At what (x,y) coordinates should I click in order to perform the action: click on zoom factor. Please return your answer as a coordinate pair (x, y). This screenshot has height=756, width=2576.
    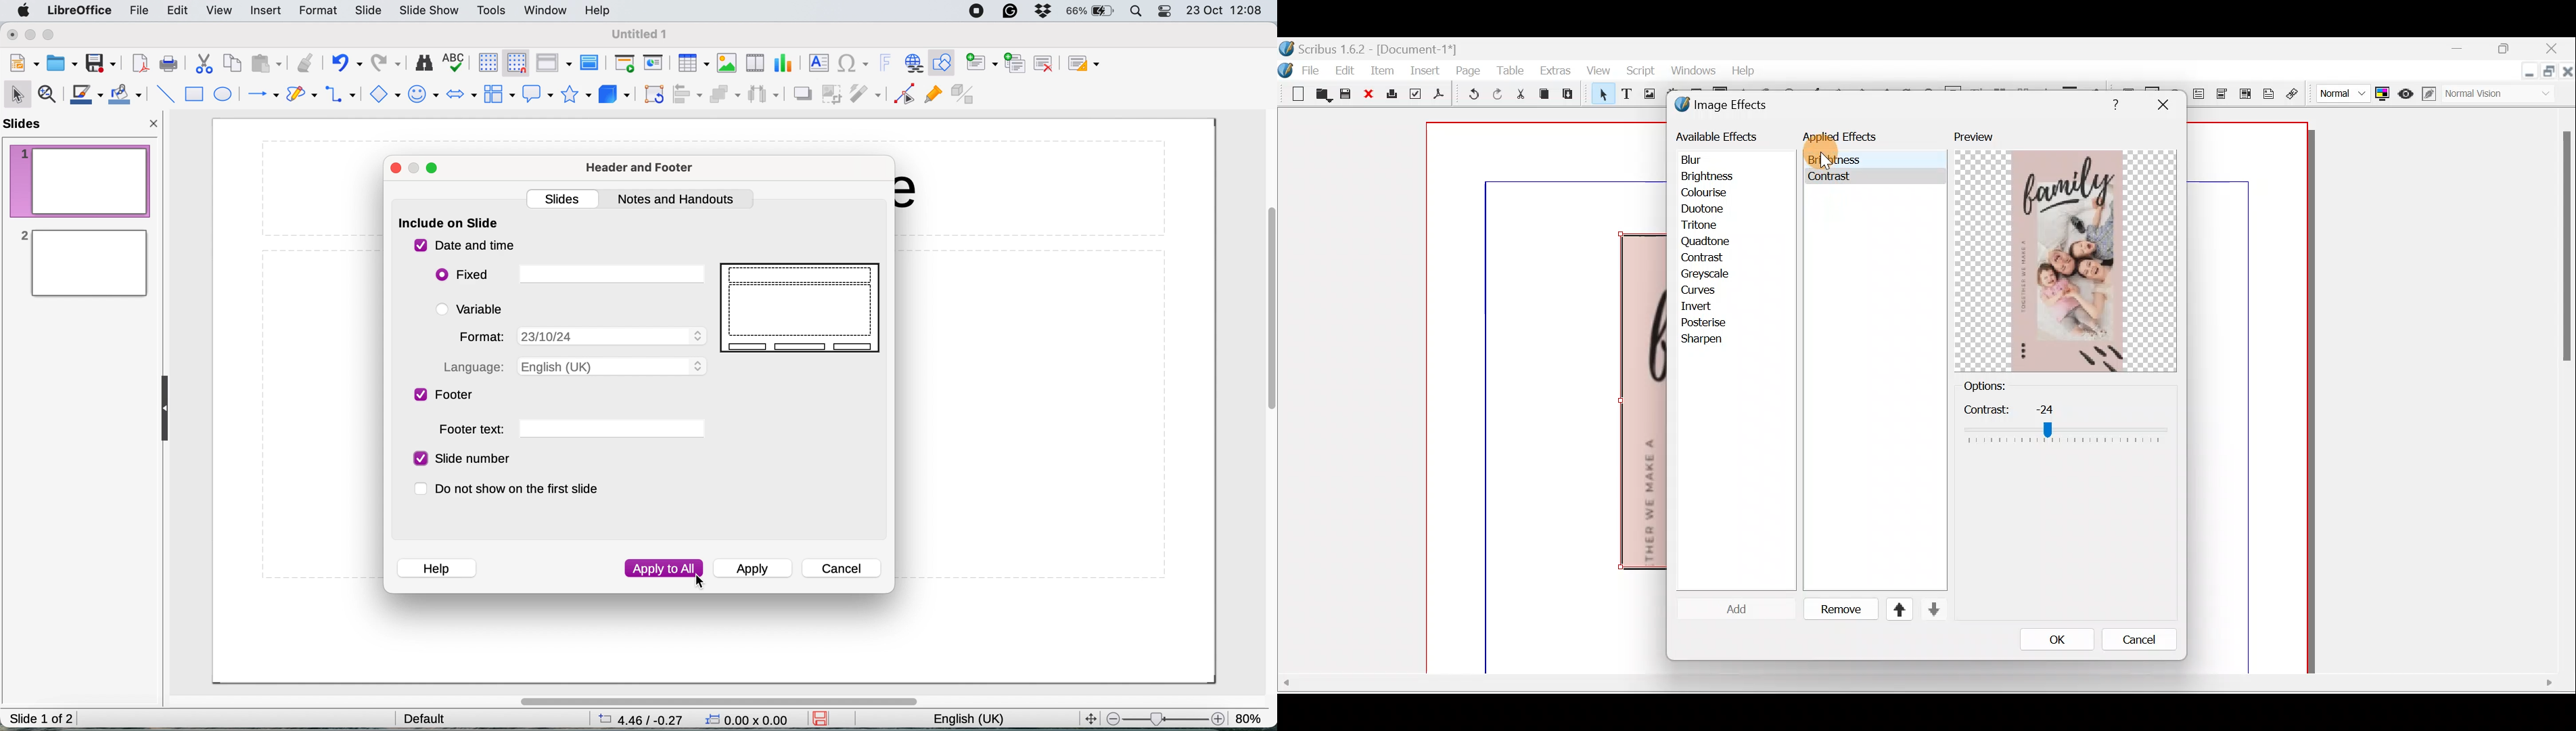
    Looking at the image, I should click on (1164, 719).